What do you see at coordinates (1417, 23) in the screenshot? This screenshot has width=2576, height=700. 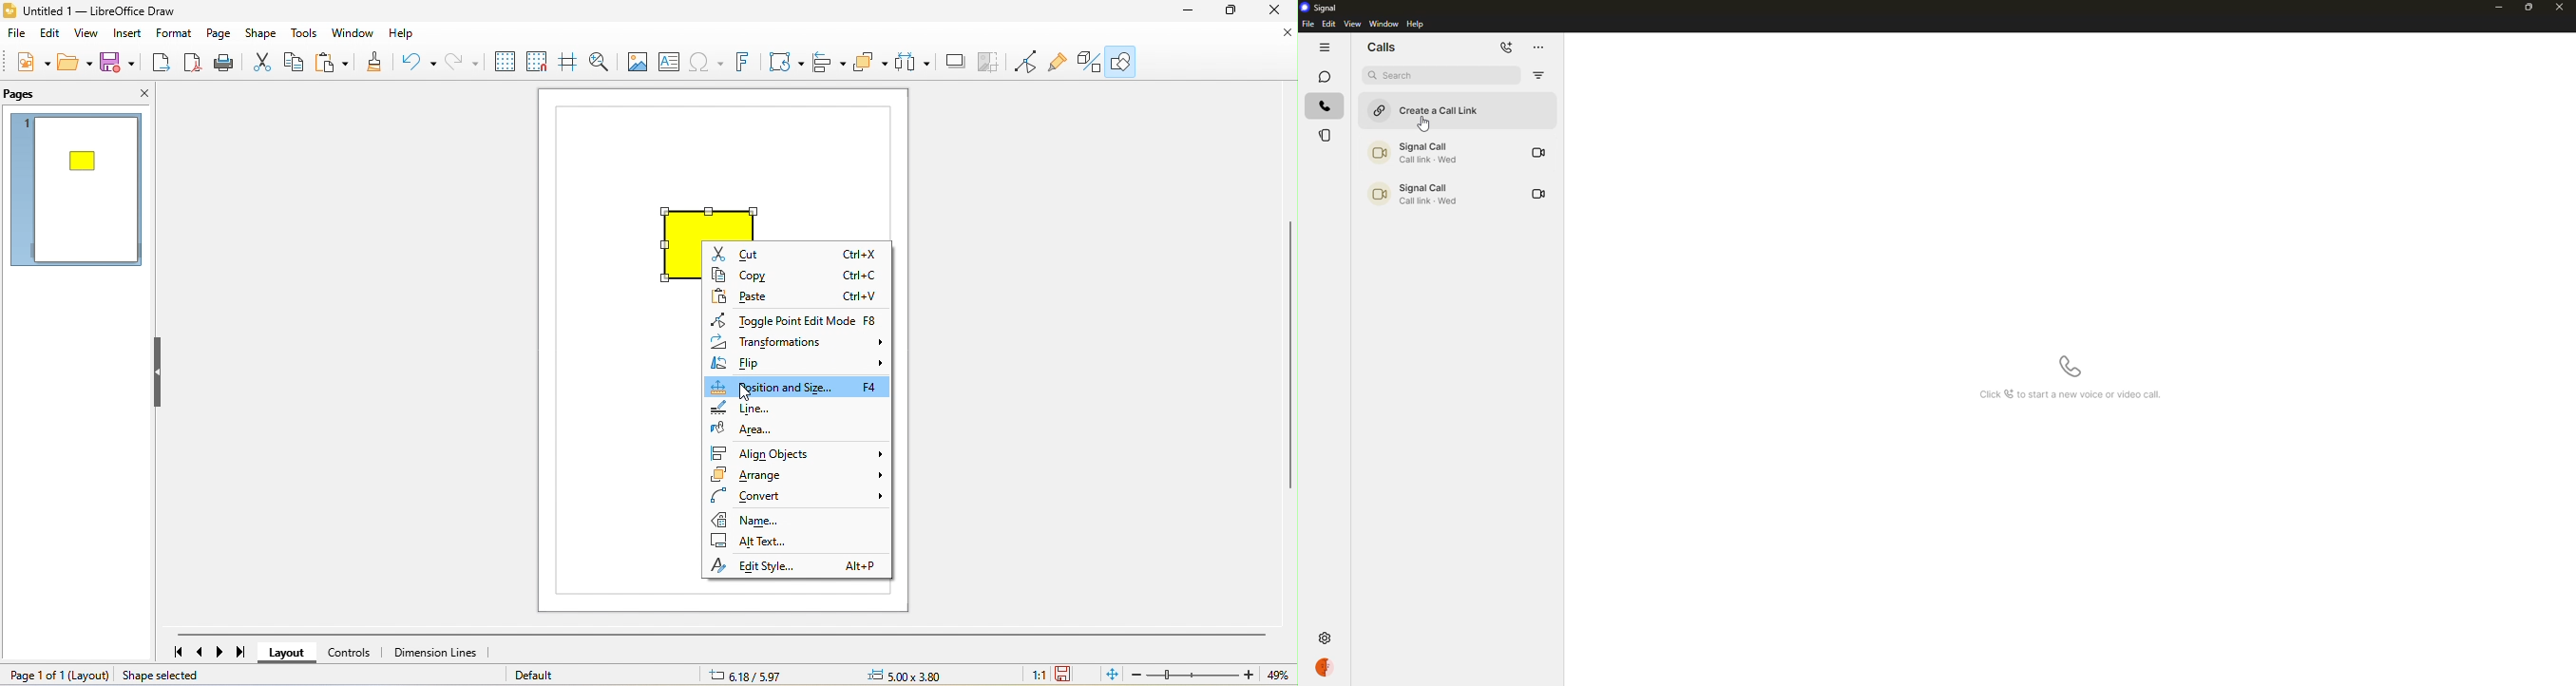 I see `help` at bounding box center [1417, 23].